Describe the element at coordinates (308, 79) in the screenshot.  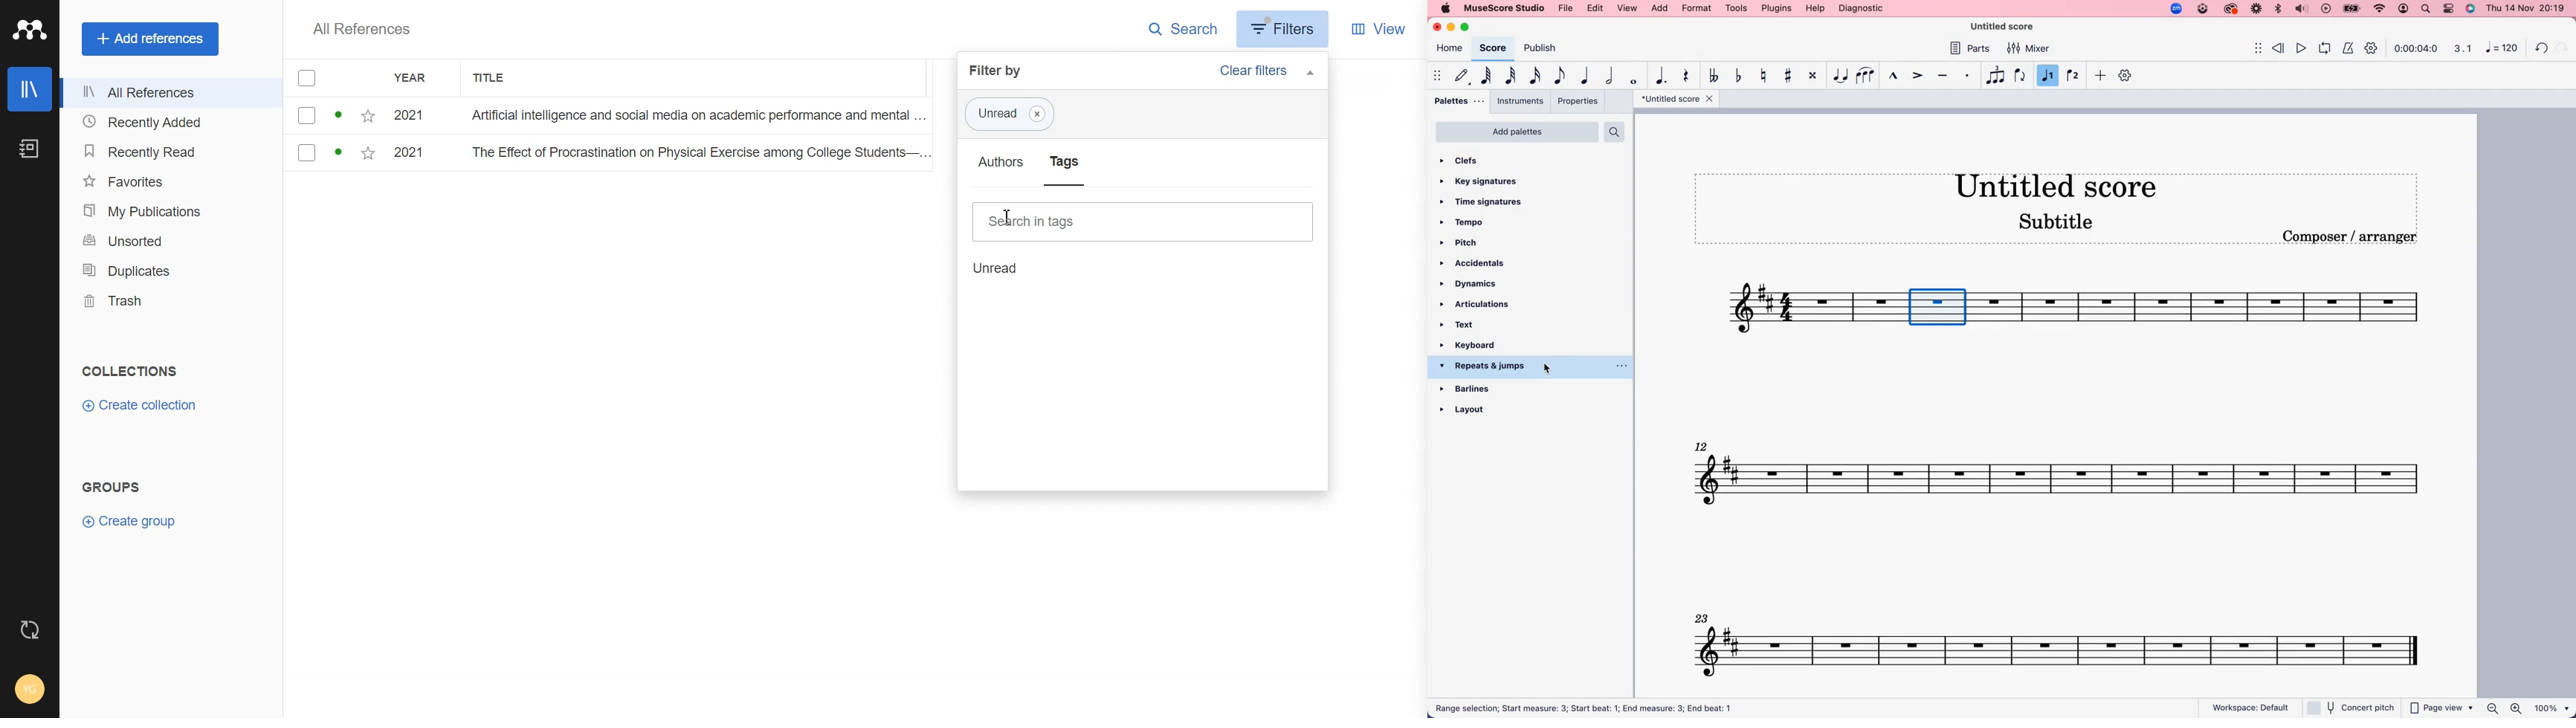
I see `Checkmarks` at that location.